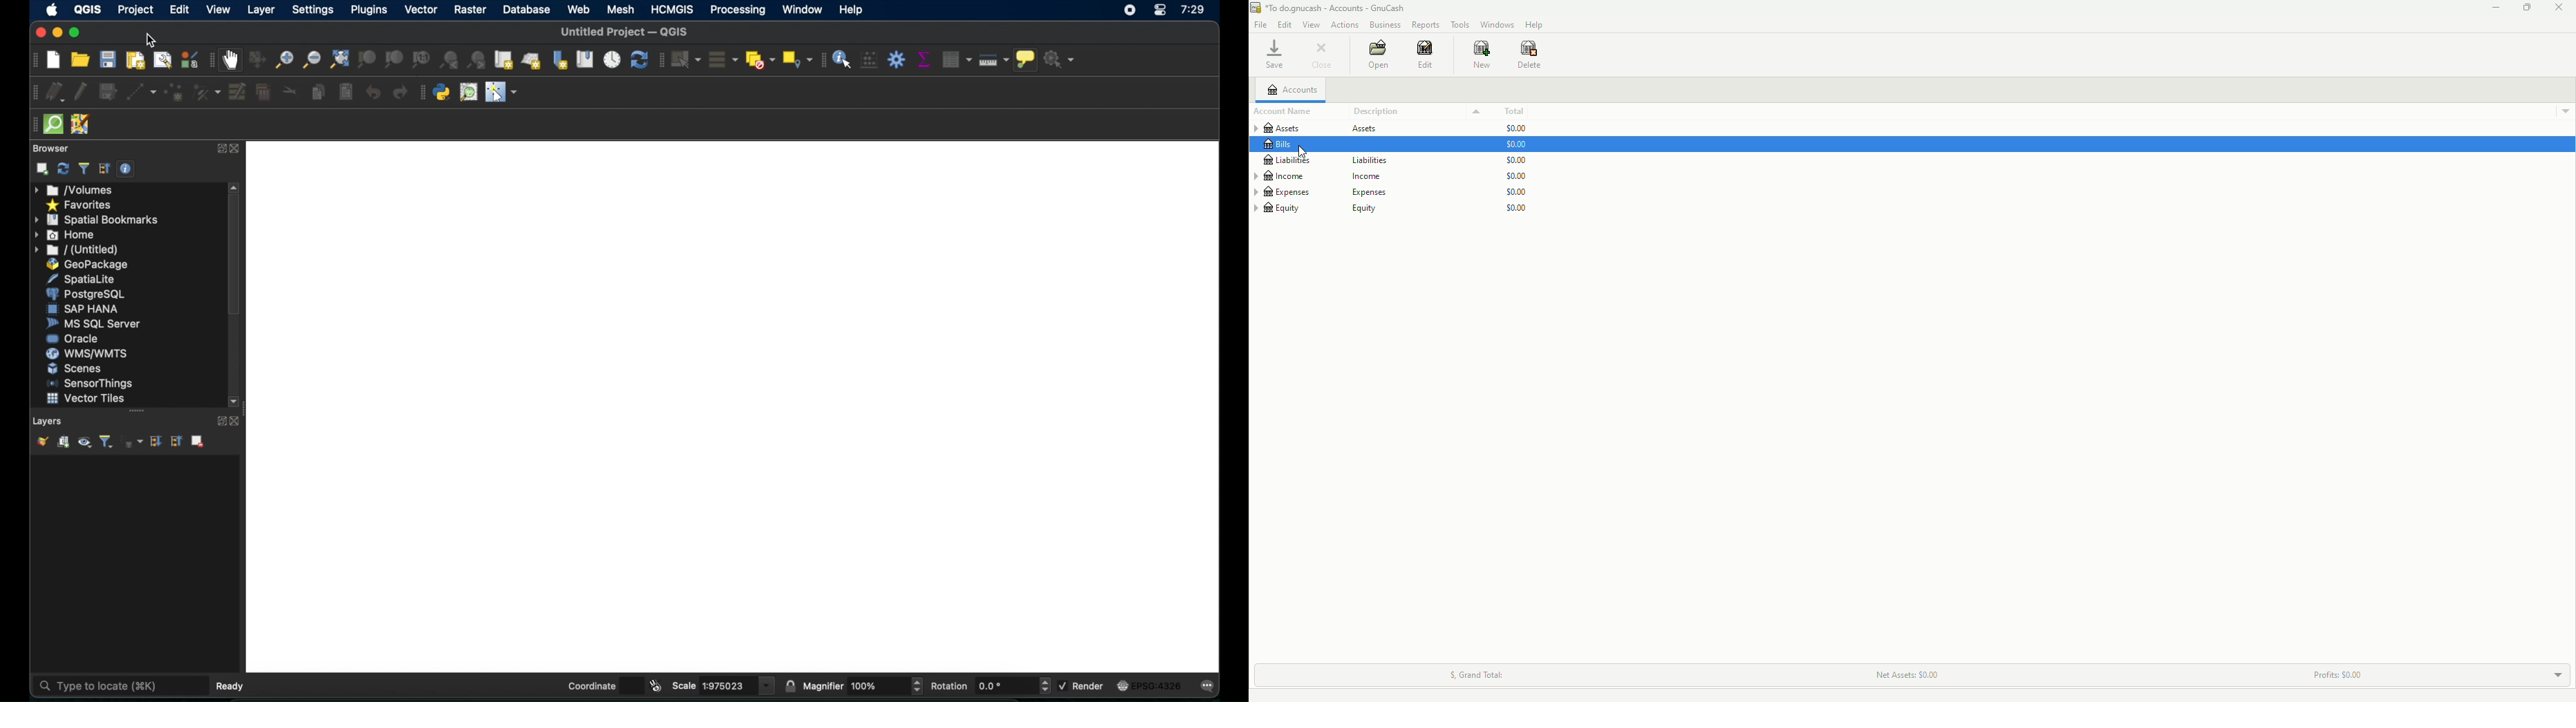 The height and width of the screenshot is (728, 2576). I want to click on coordinate value, so click(632, 686).